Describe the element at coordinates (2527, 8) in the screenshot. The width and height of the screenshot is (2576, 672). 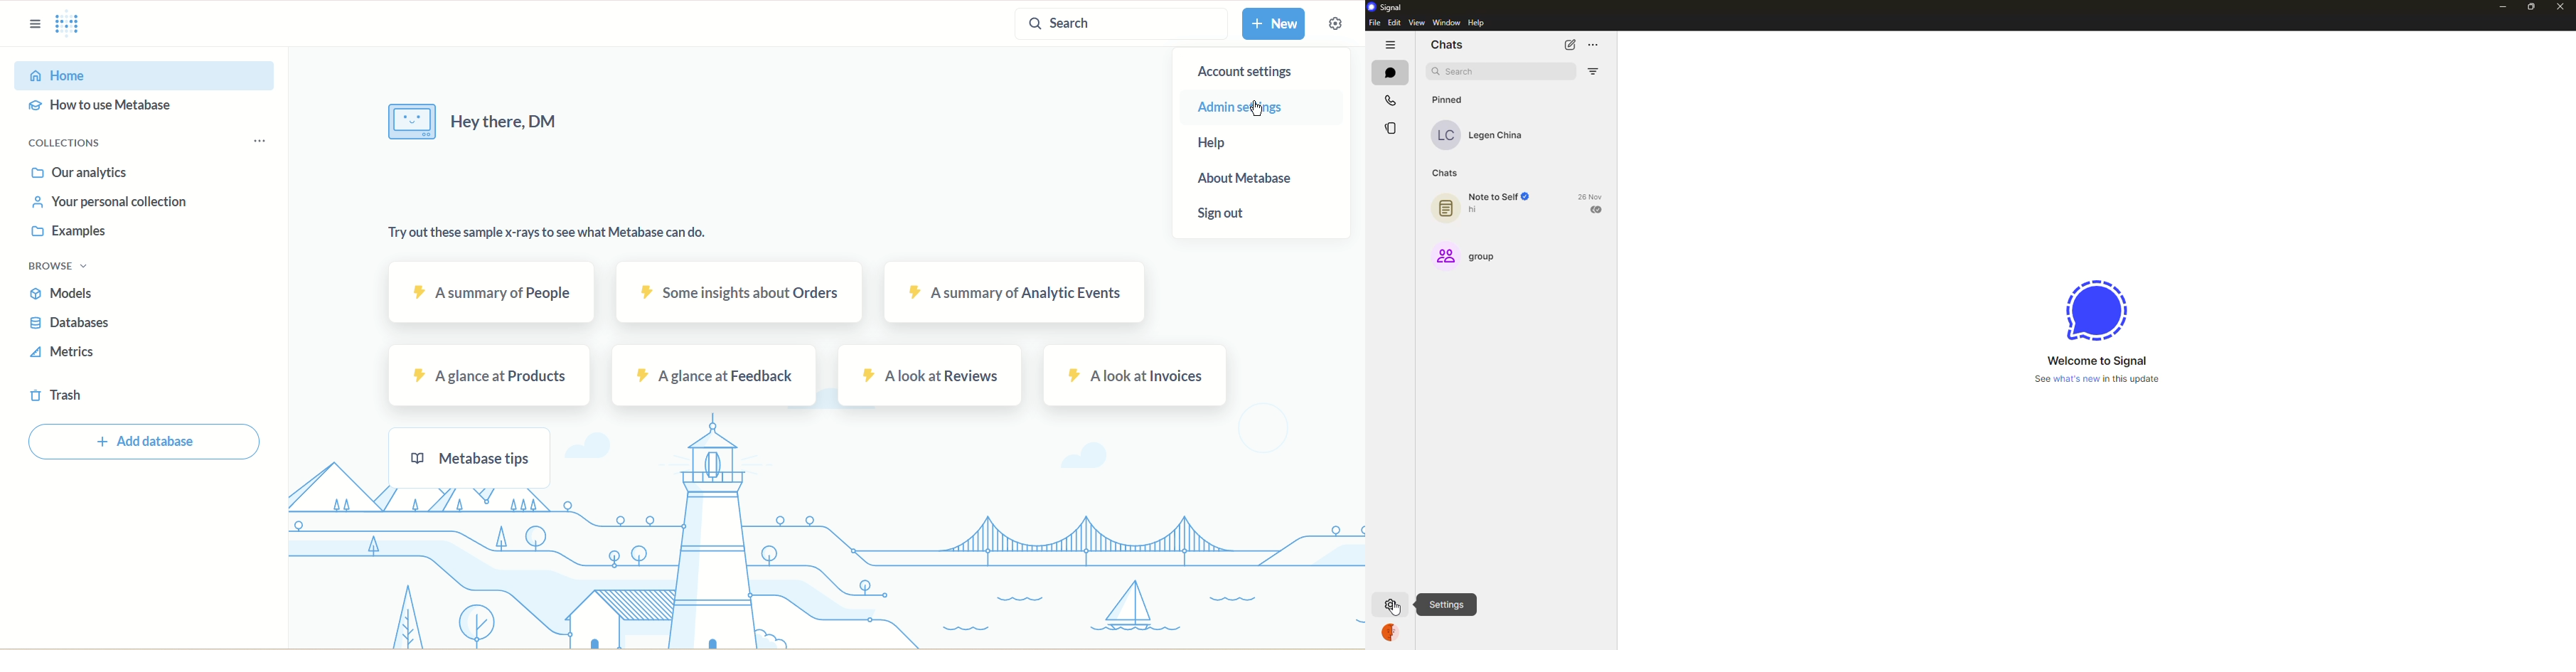
I see `maximize` at that location.